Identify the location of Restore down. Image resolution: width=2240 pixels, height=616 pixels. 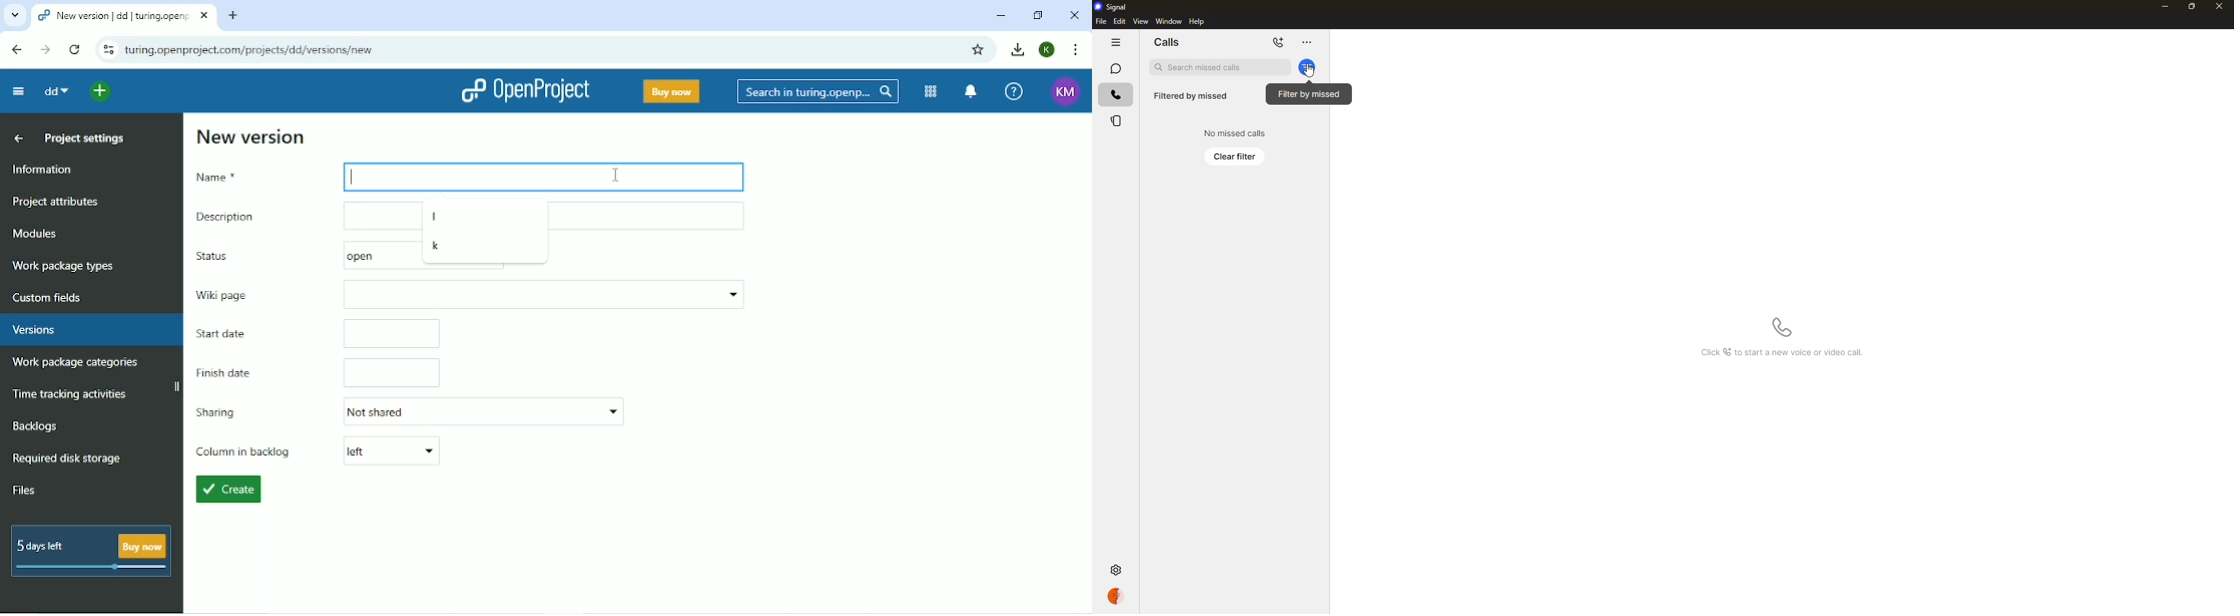
(1039, 15).